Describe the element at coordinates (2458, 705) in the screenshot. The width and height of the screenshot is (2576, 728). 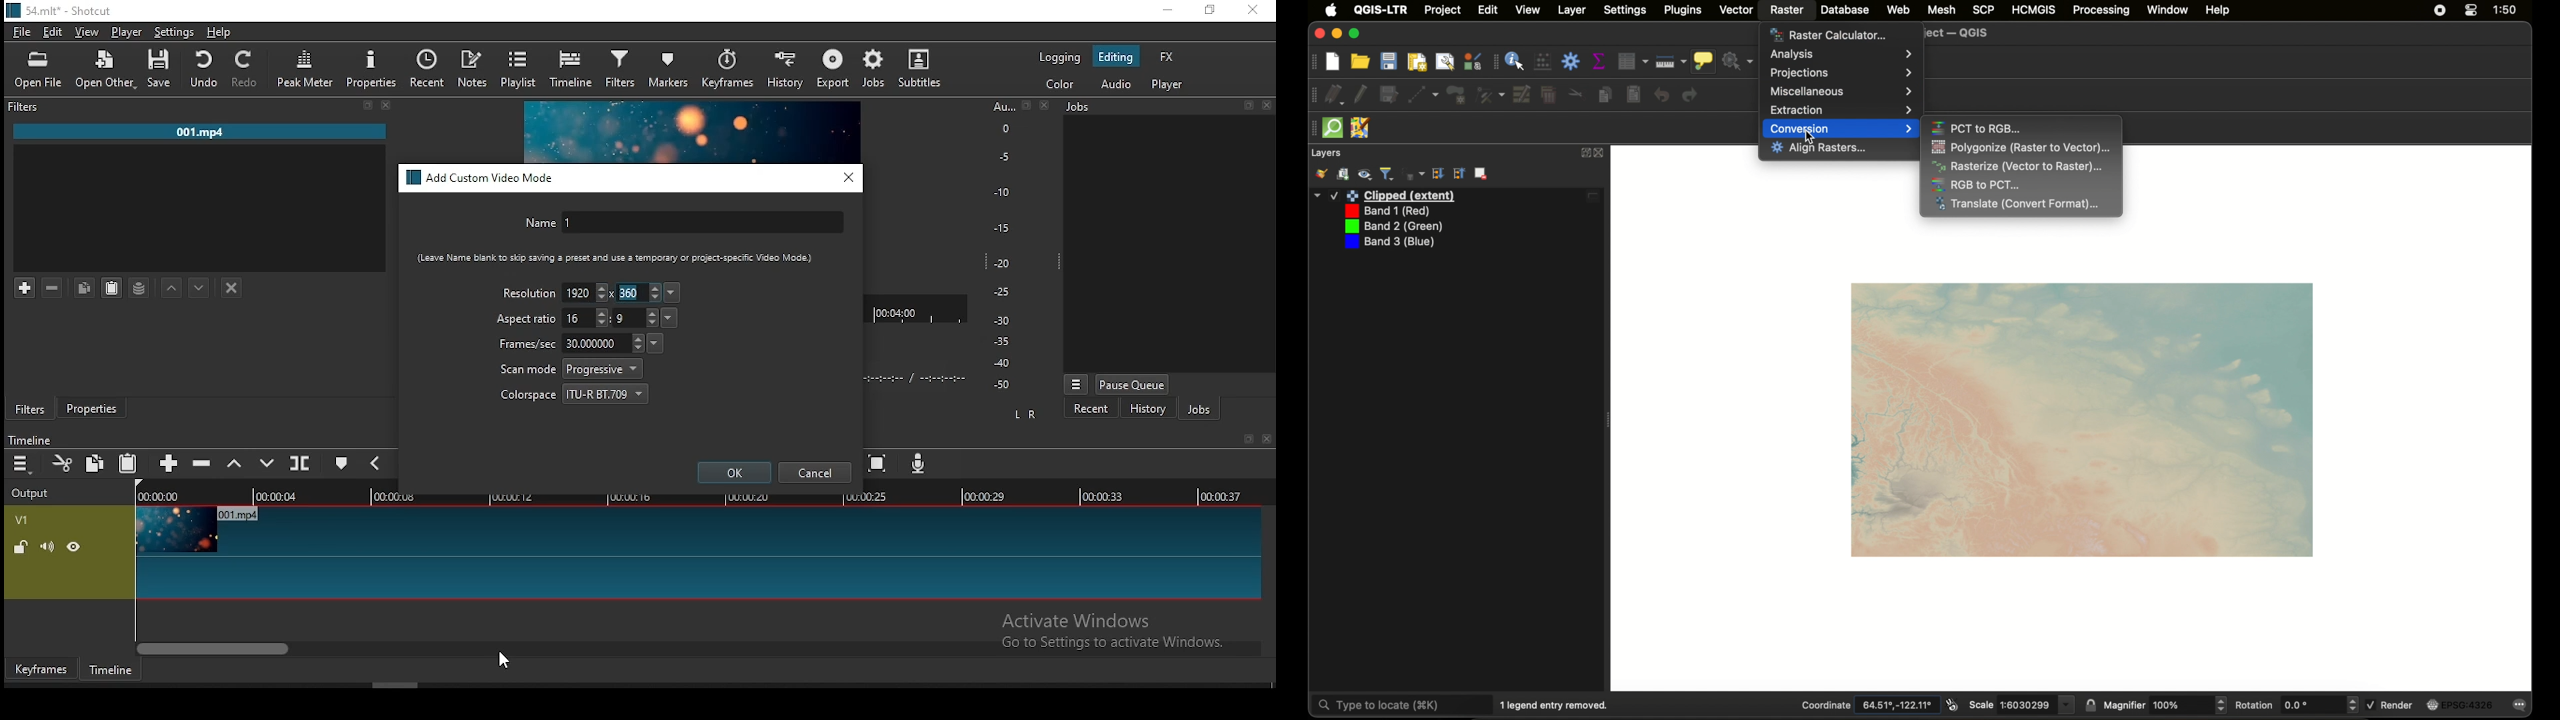
I see `current crs` at that location.